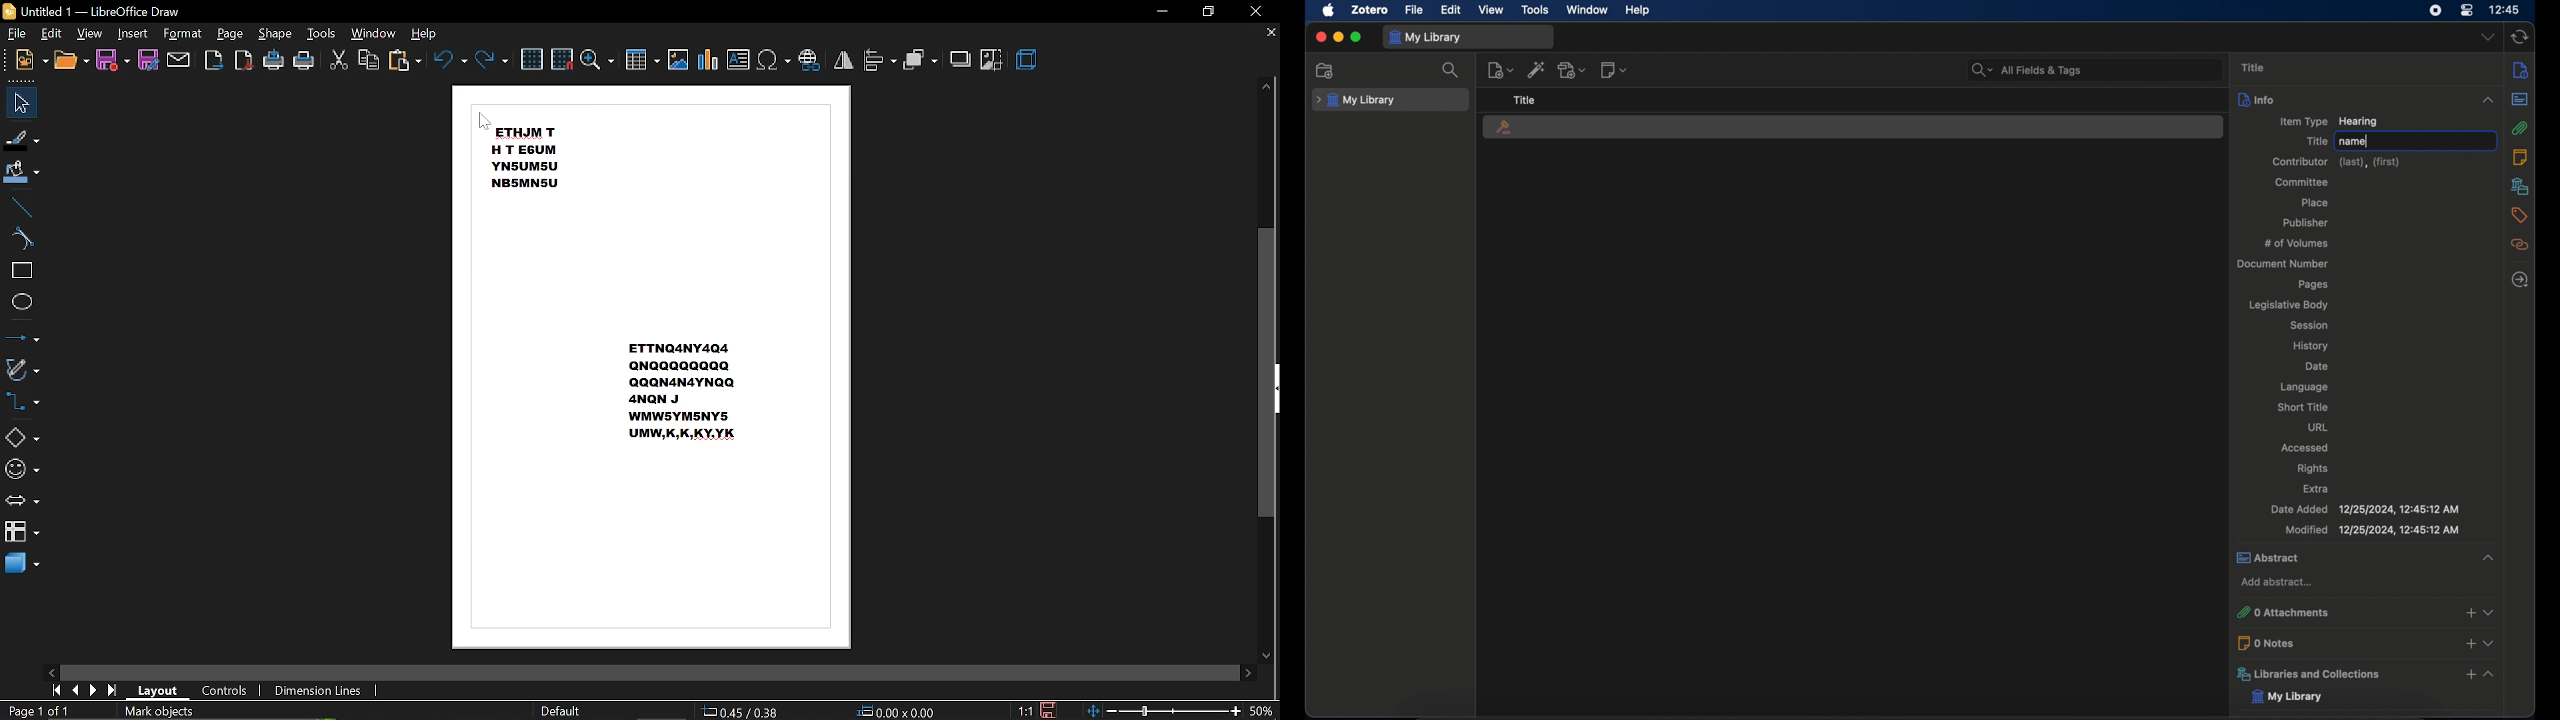 The height and width of the screenshot is (728, 2576). What do you see at coordinates (24, 173) in the screenshot?
I see `fill color` at bounding box center [24, 173].